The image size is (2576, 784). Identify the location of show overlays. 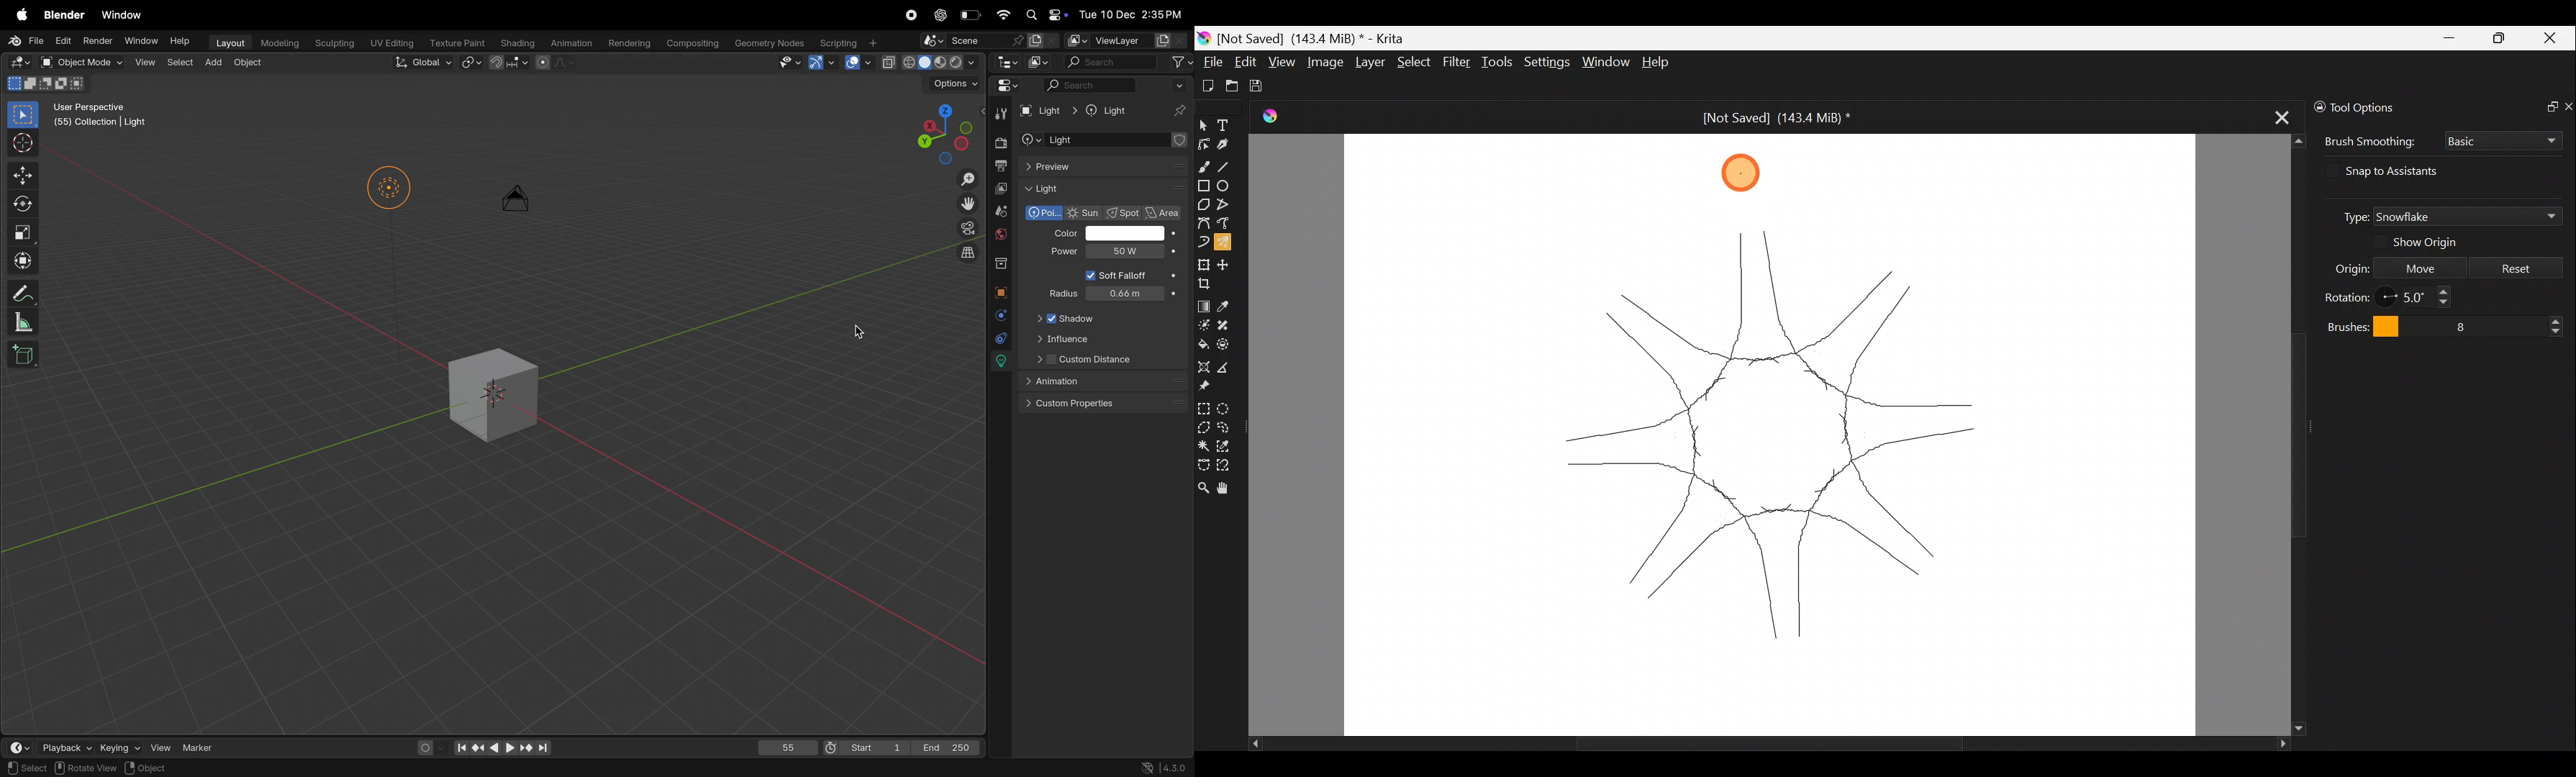
(858, 63).